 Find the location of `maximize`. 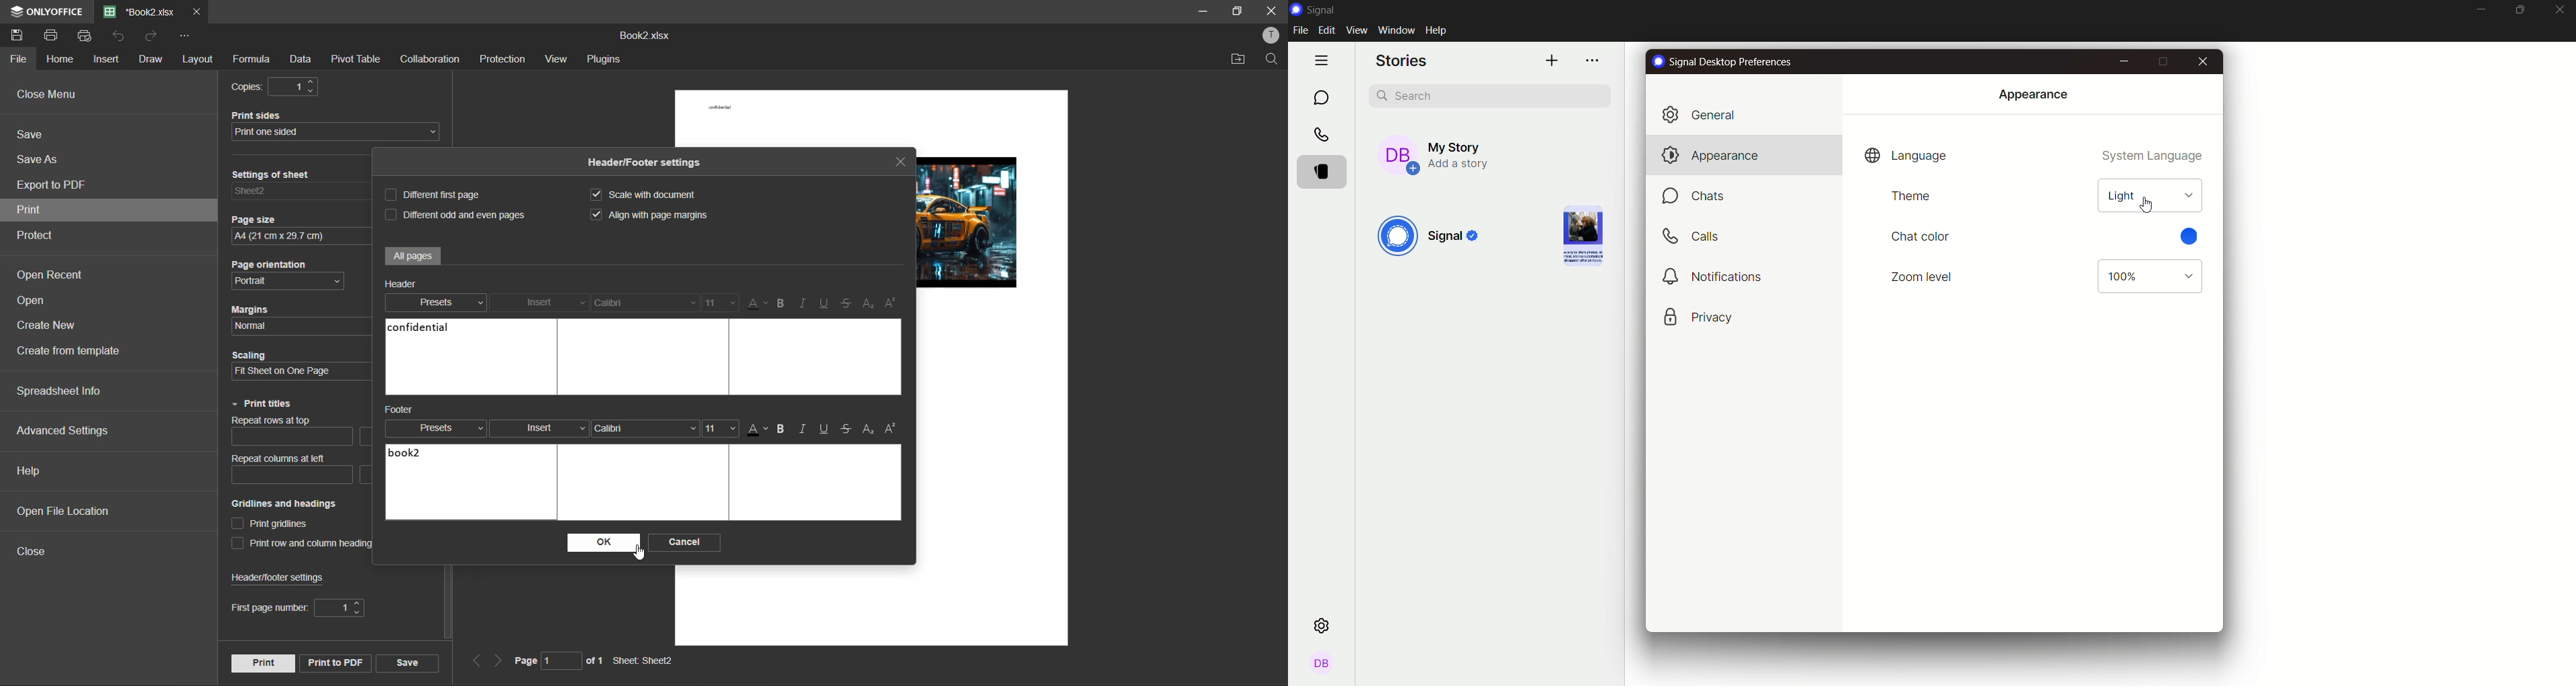

maximize is located at coordinates (1235, 12).